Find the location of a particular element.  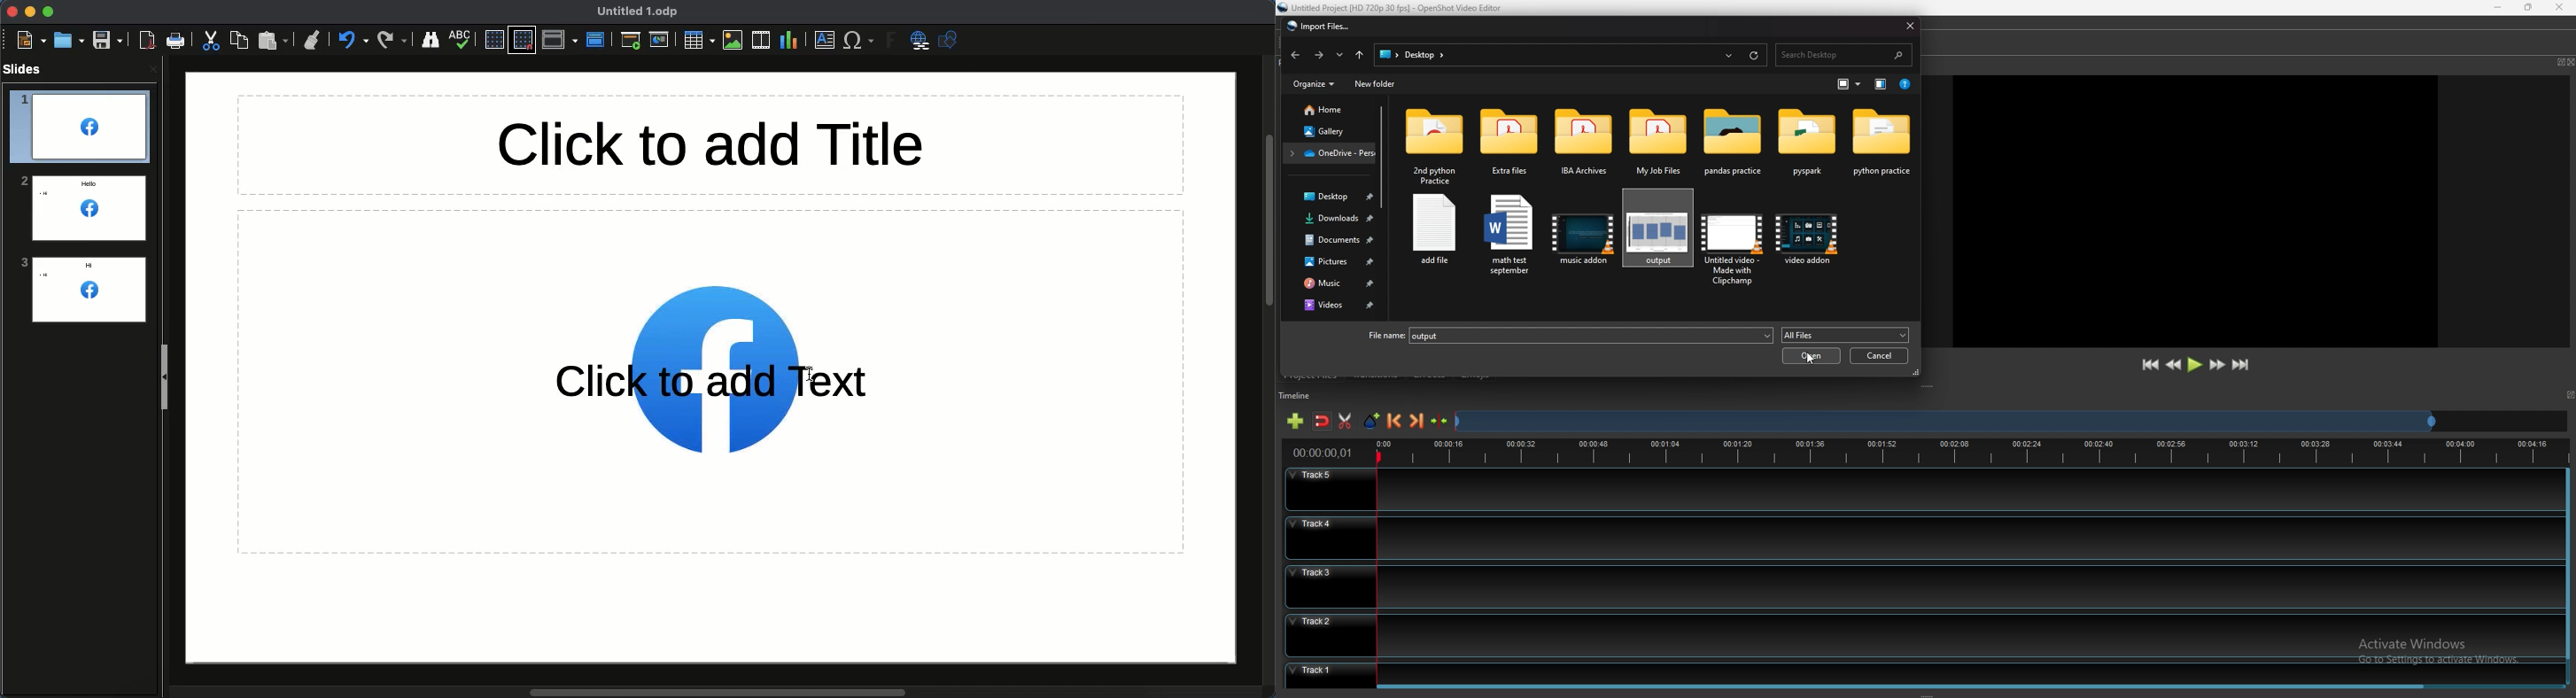

gallery is located at coordinates (1329, 131).